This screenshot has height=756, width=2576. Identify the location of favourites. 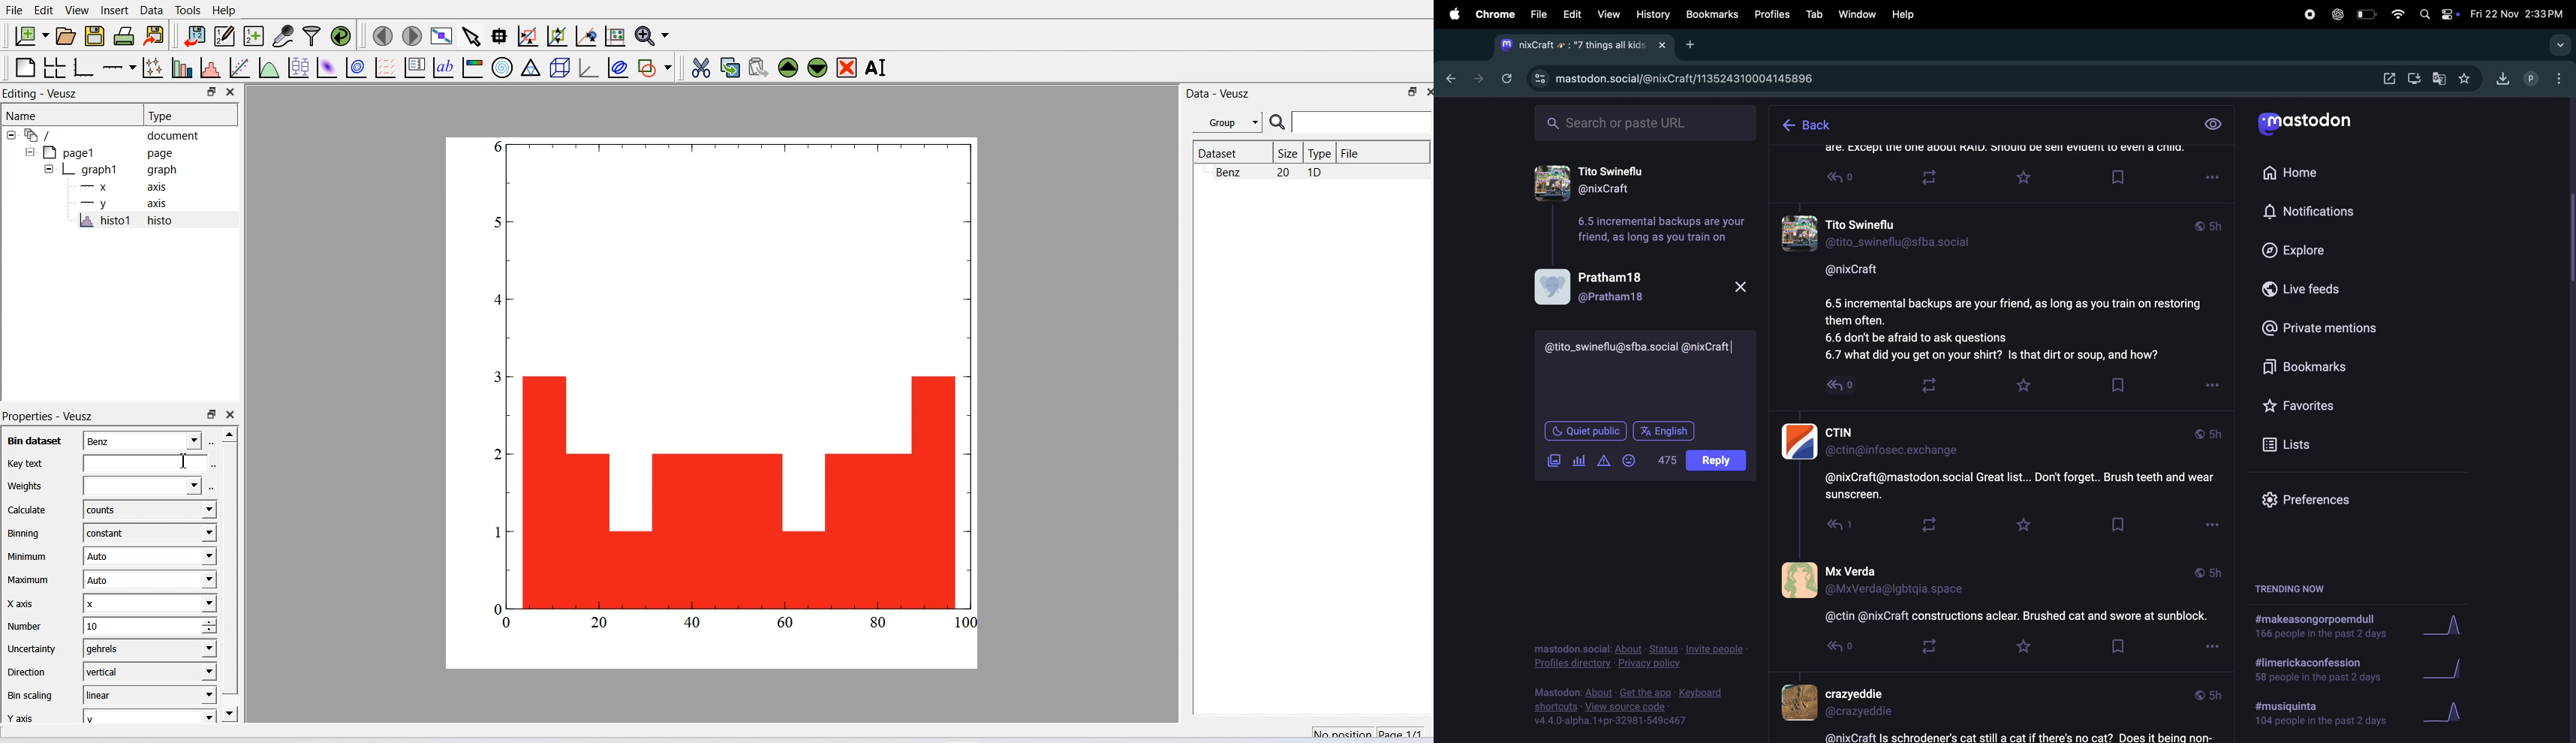
(2330, 408).